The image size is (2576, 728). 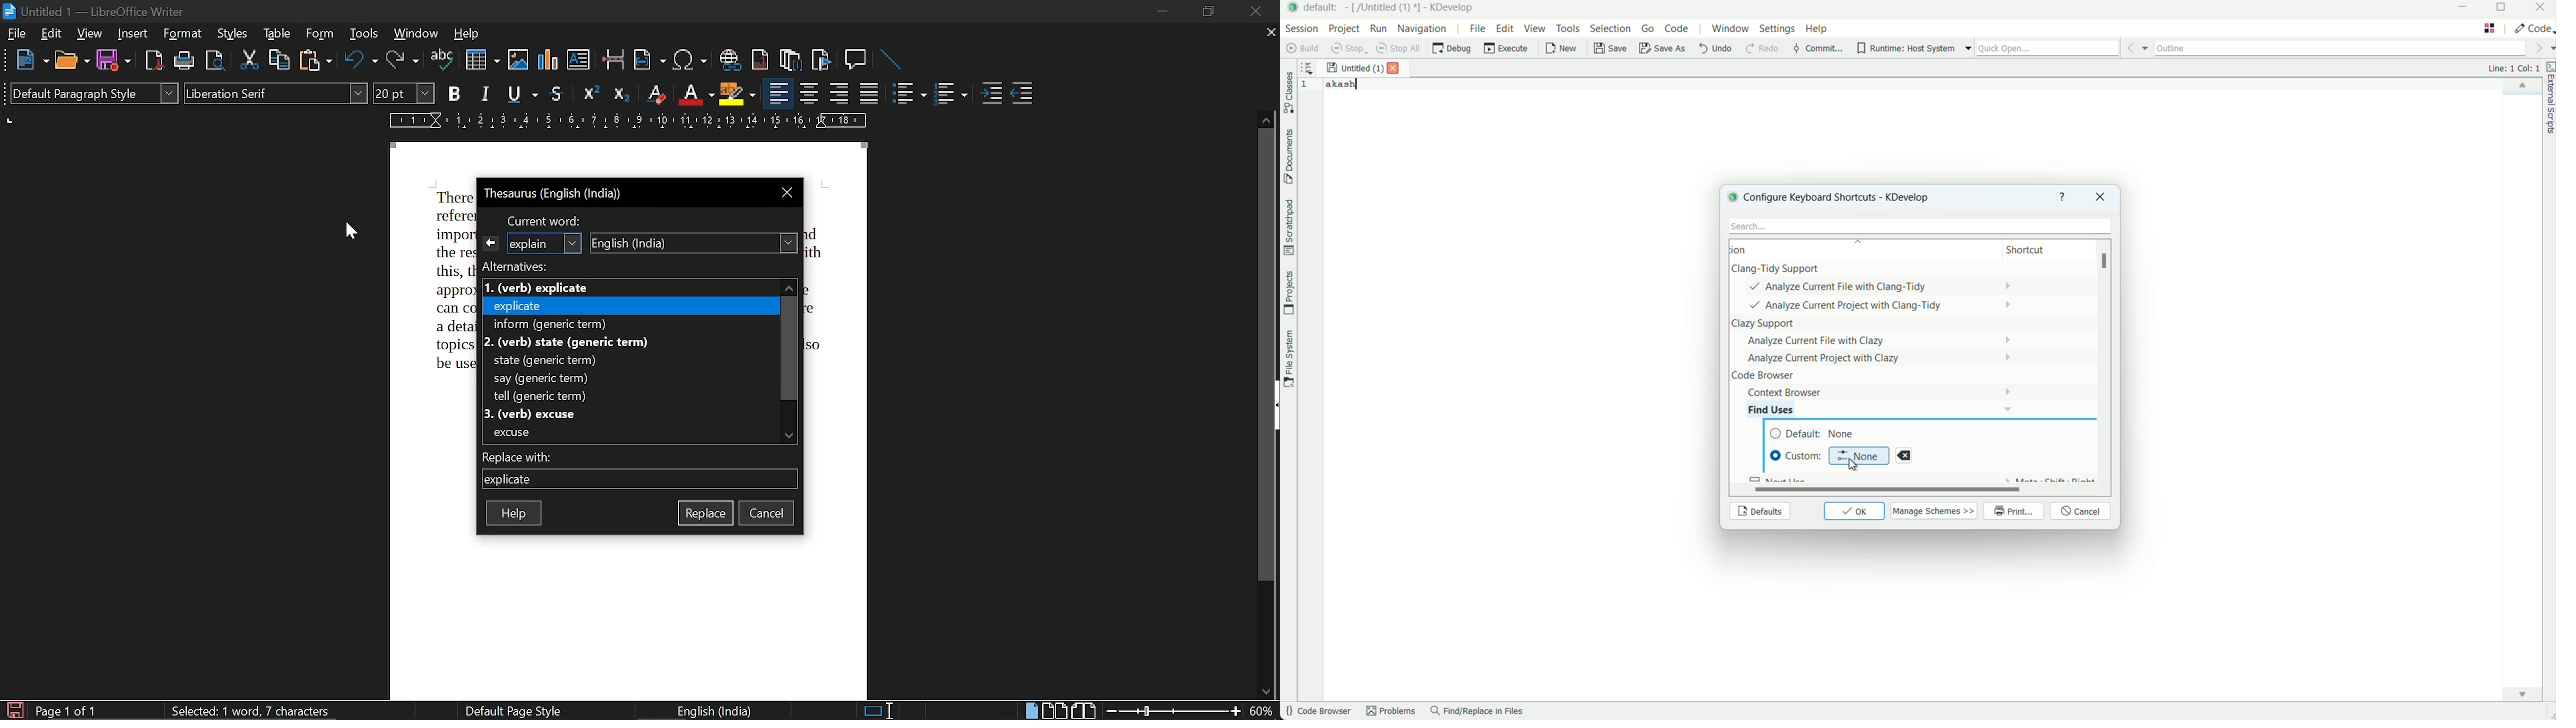 What do you see at coordinates (350, 231) in the screenshot?
I see `cursor` at bounding box center [350, 231].